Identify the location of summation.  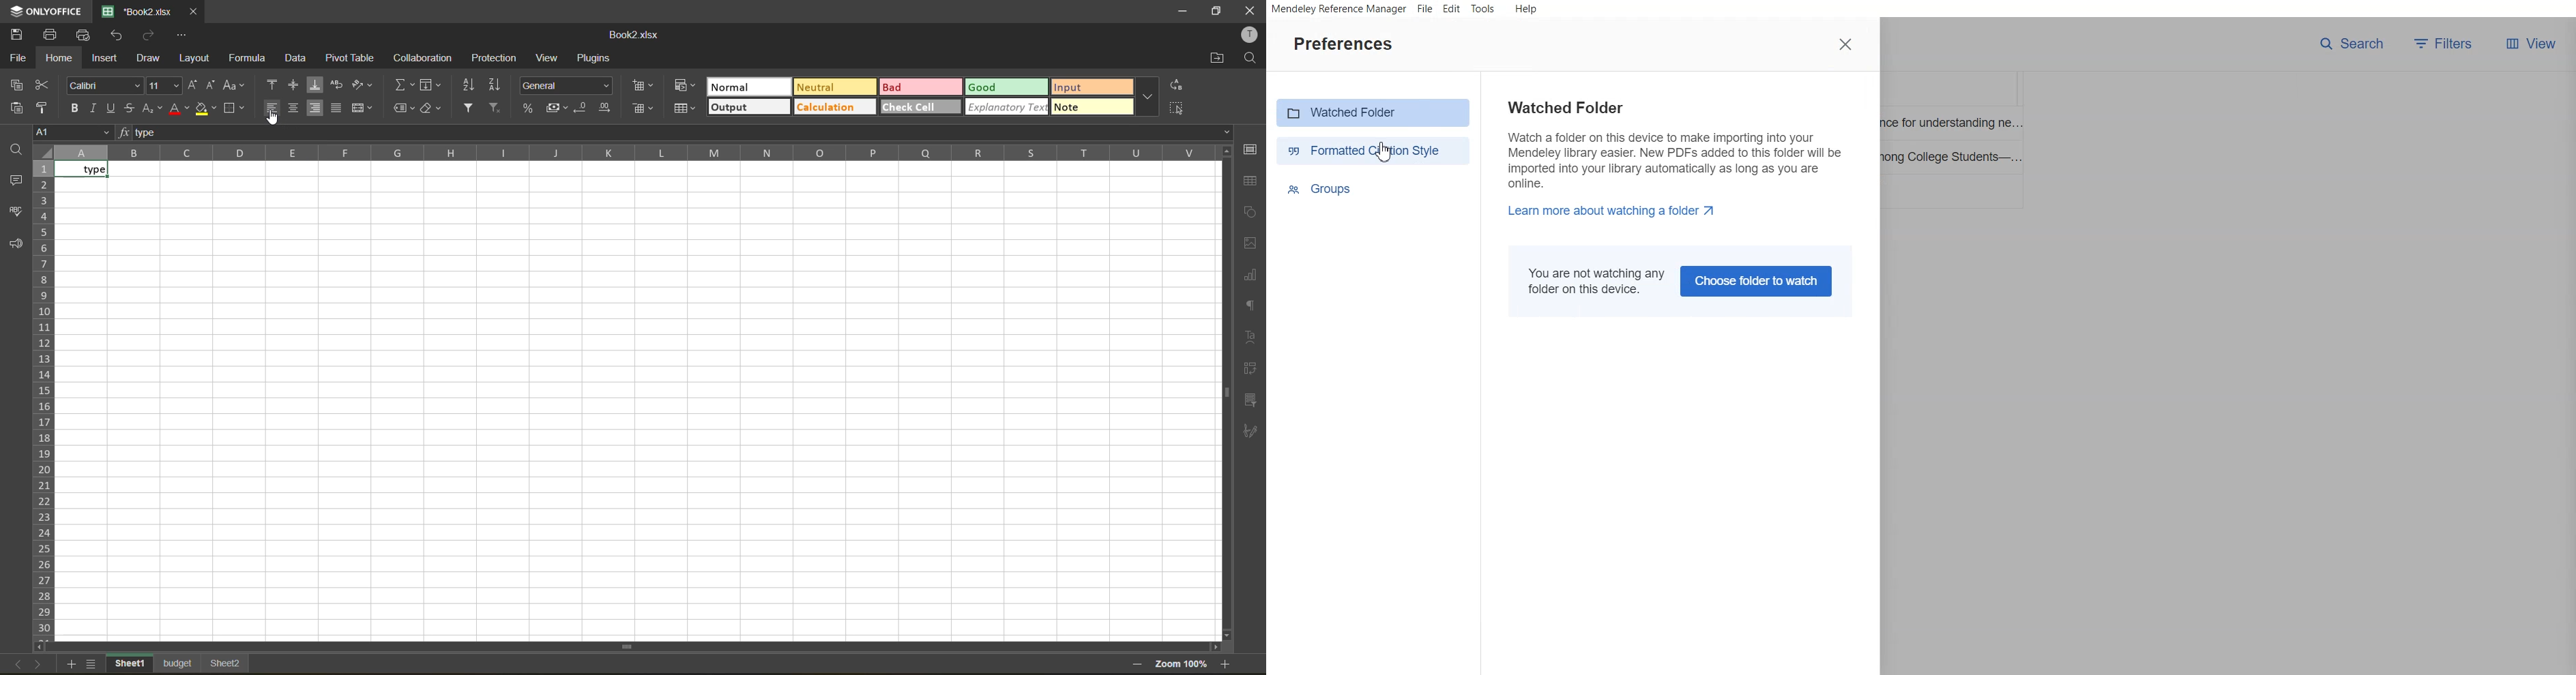
(402, 85).